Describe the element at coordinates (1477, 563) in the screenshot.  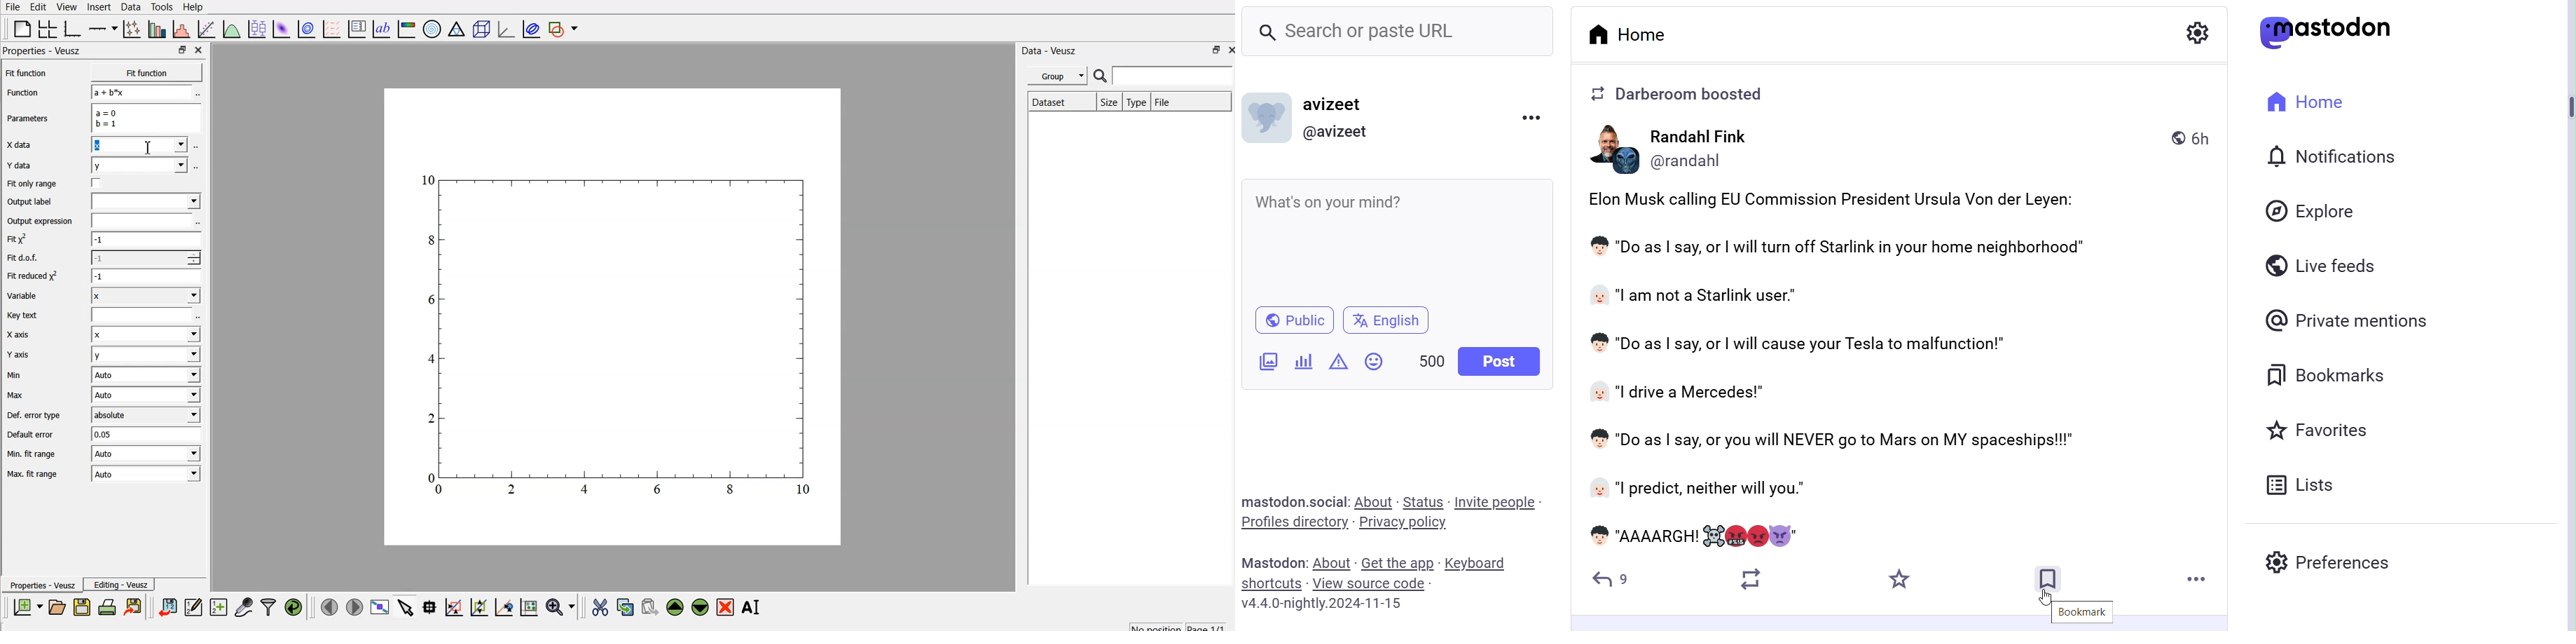
I see `Keyboard` at that location.